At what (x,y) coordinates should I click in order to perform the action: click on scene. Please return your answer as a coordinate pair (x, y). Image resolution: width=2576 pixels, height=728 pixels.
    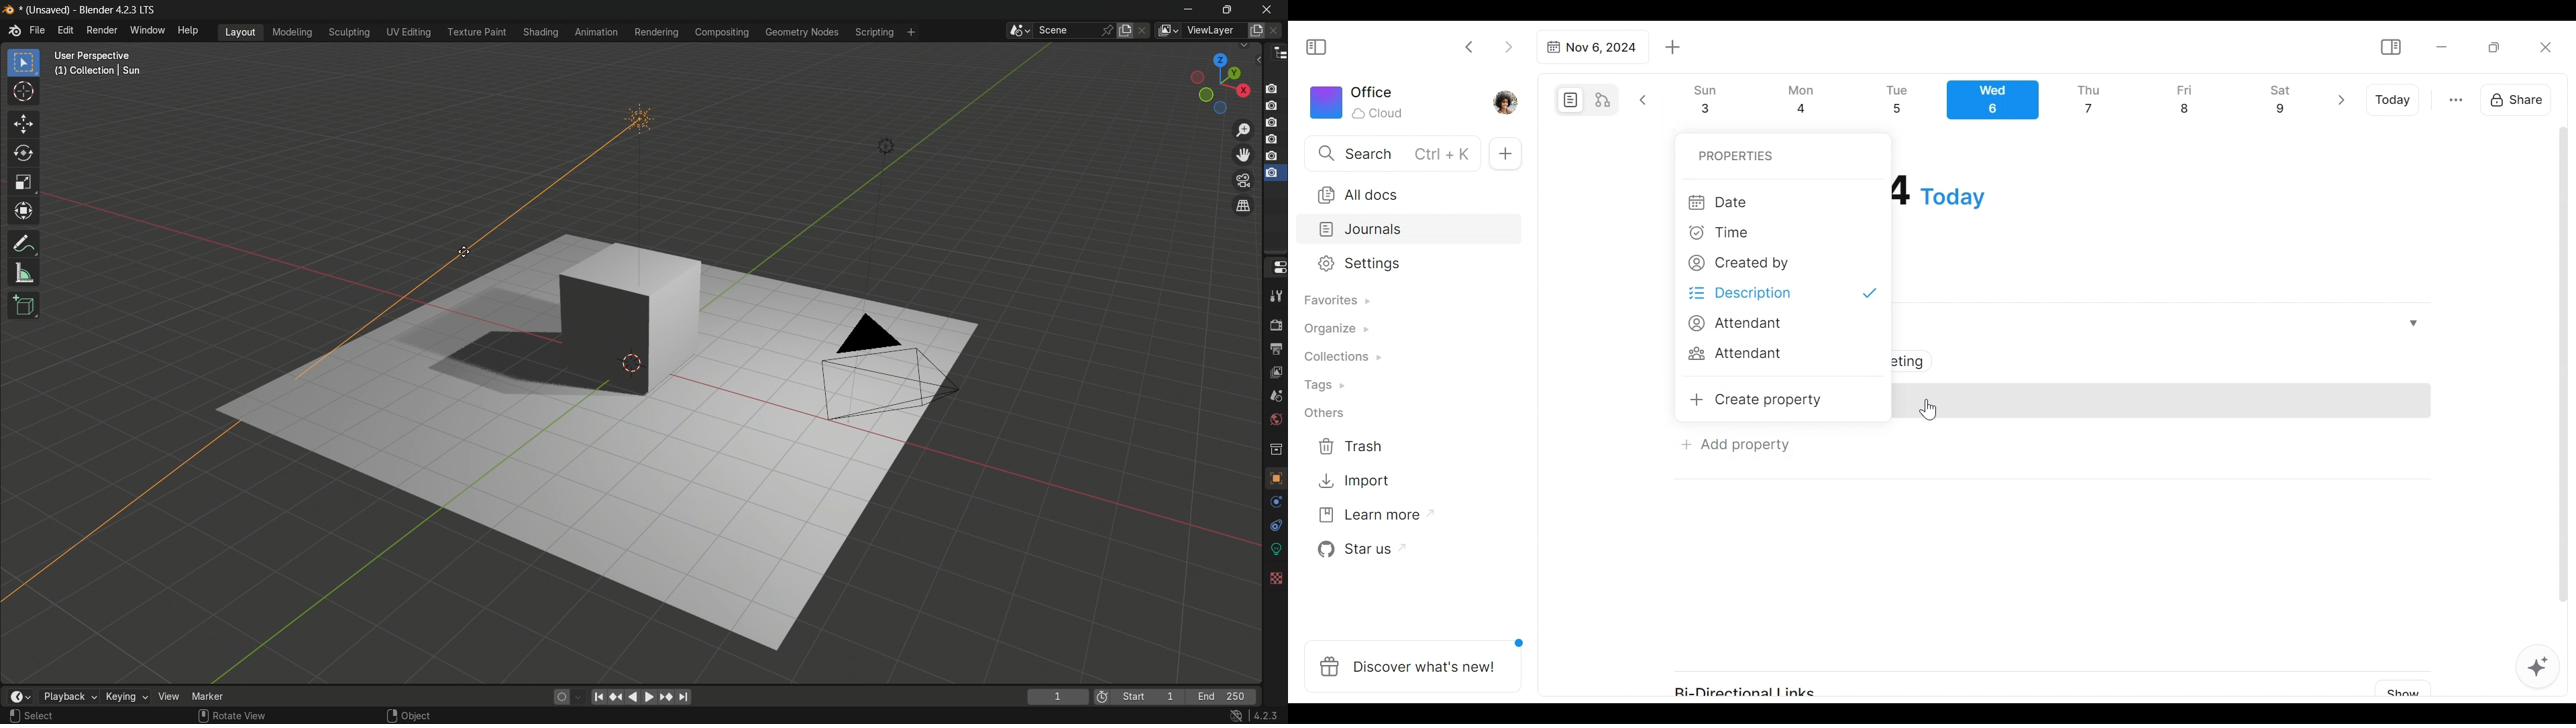
    Looking at the image, I should click on (1277, 396).